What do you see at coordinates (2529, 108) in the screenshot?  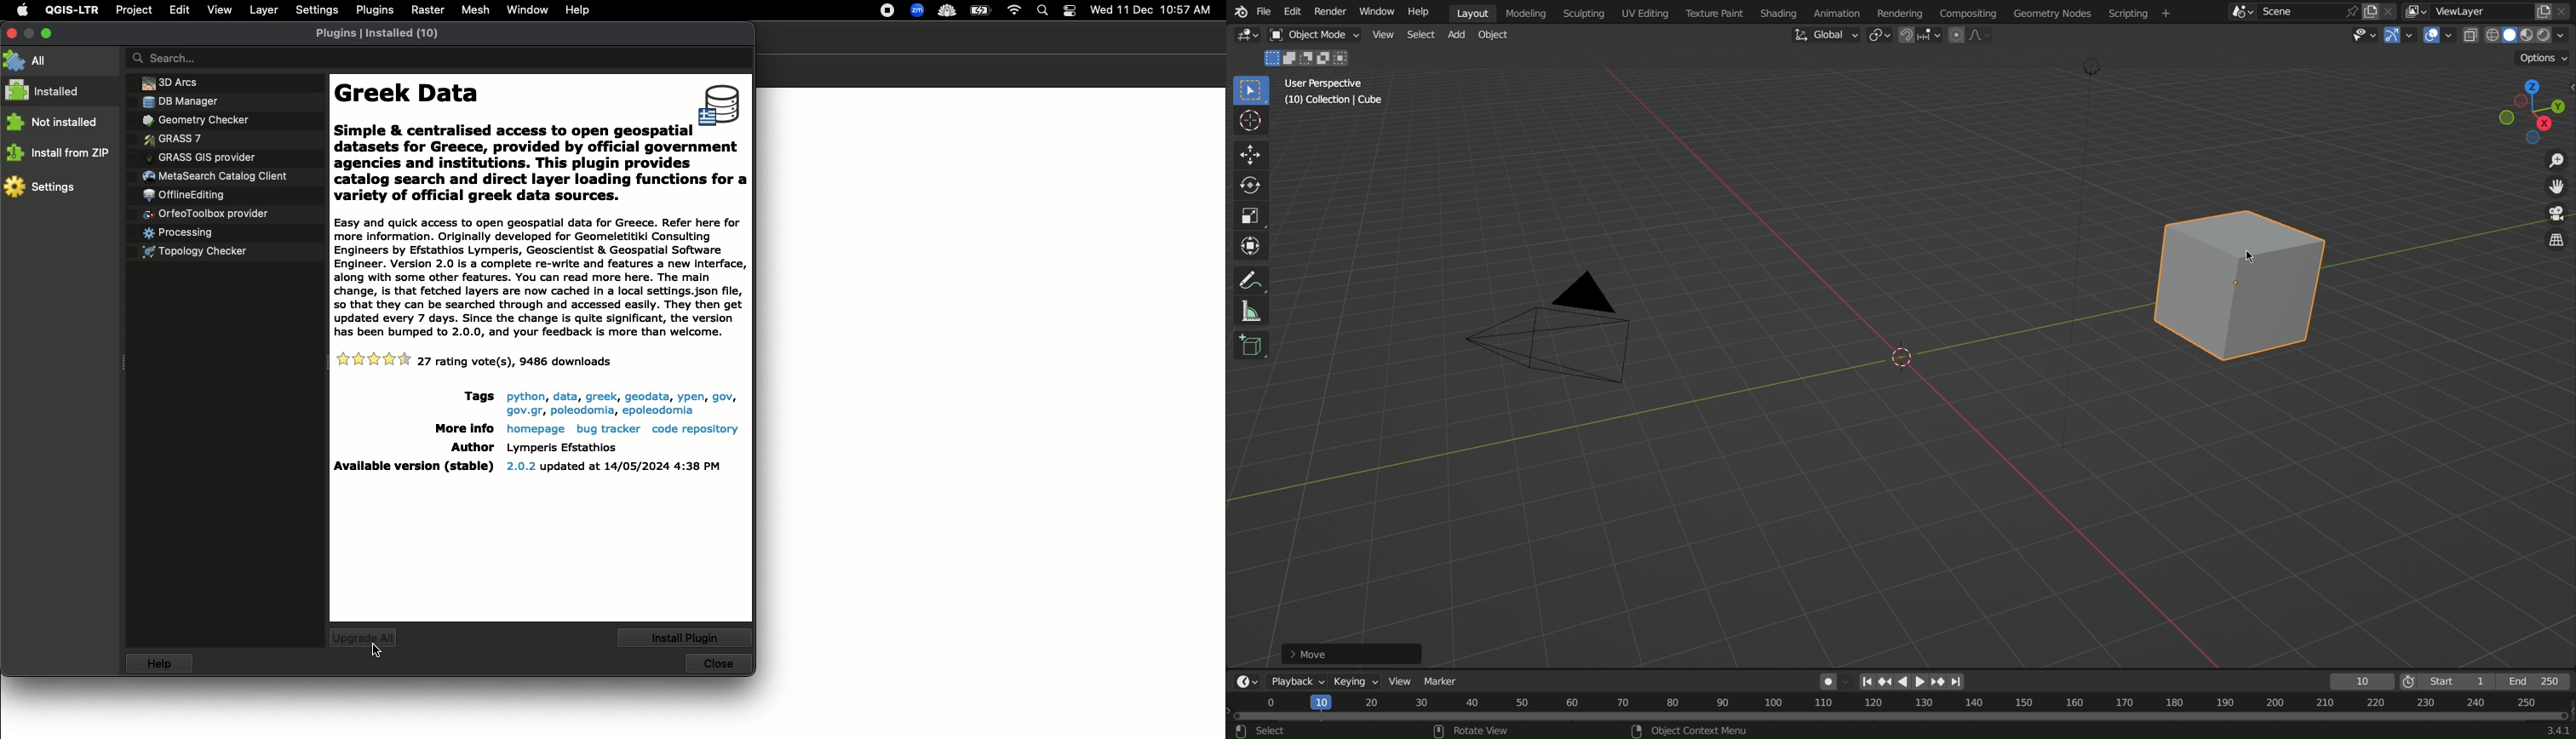 I see `Viewport` at bounding box center [2529, 108].